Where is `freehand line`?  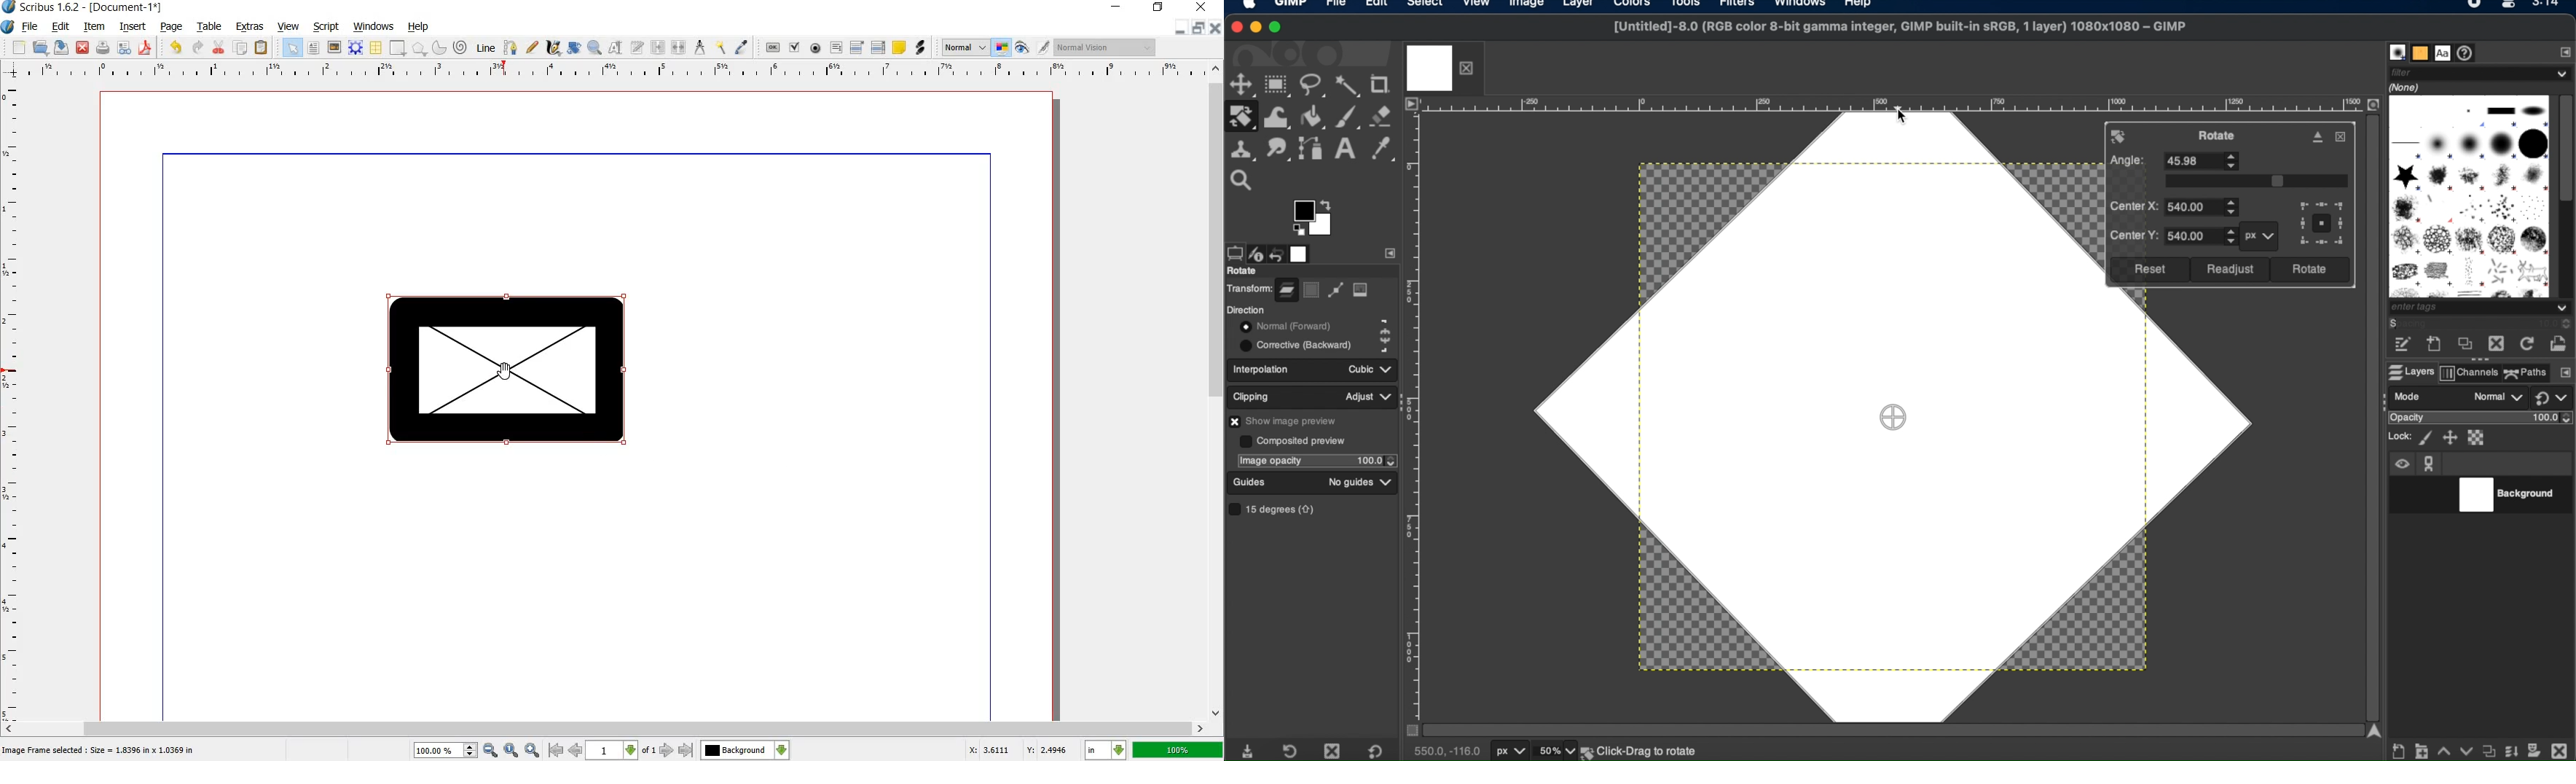
freehand line is located at coordinates (533, 48).